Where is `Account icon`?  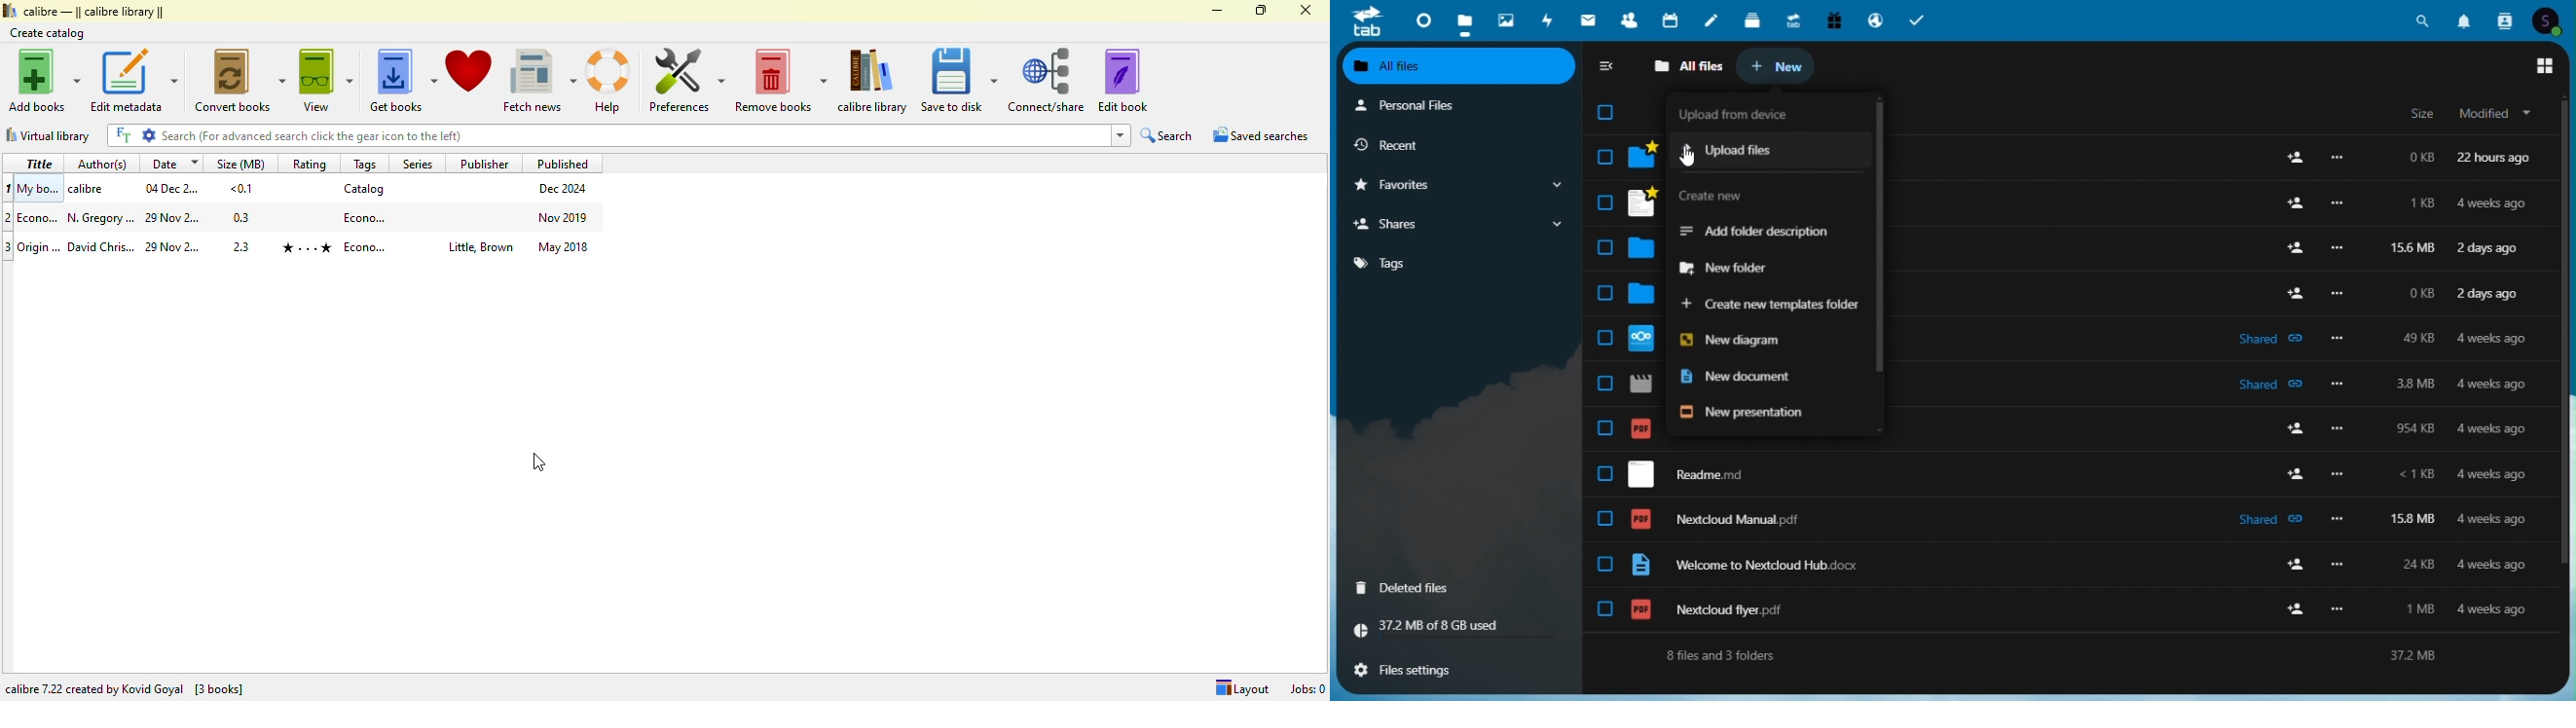
Account icon is located at coordinates (2547, 19).